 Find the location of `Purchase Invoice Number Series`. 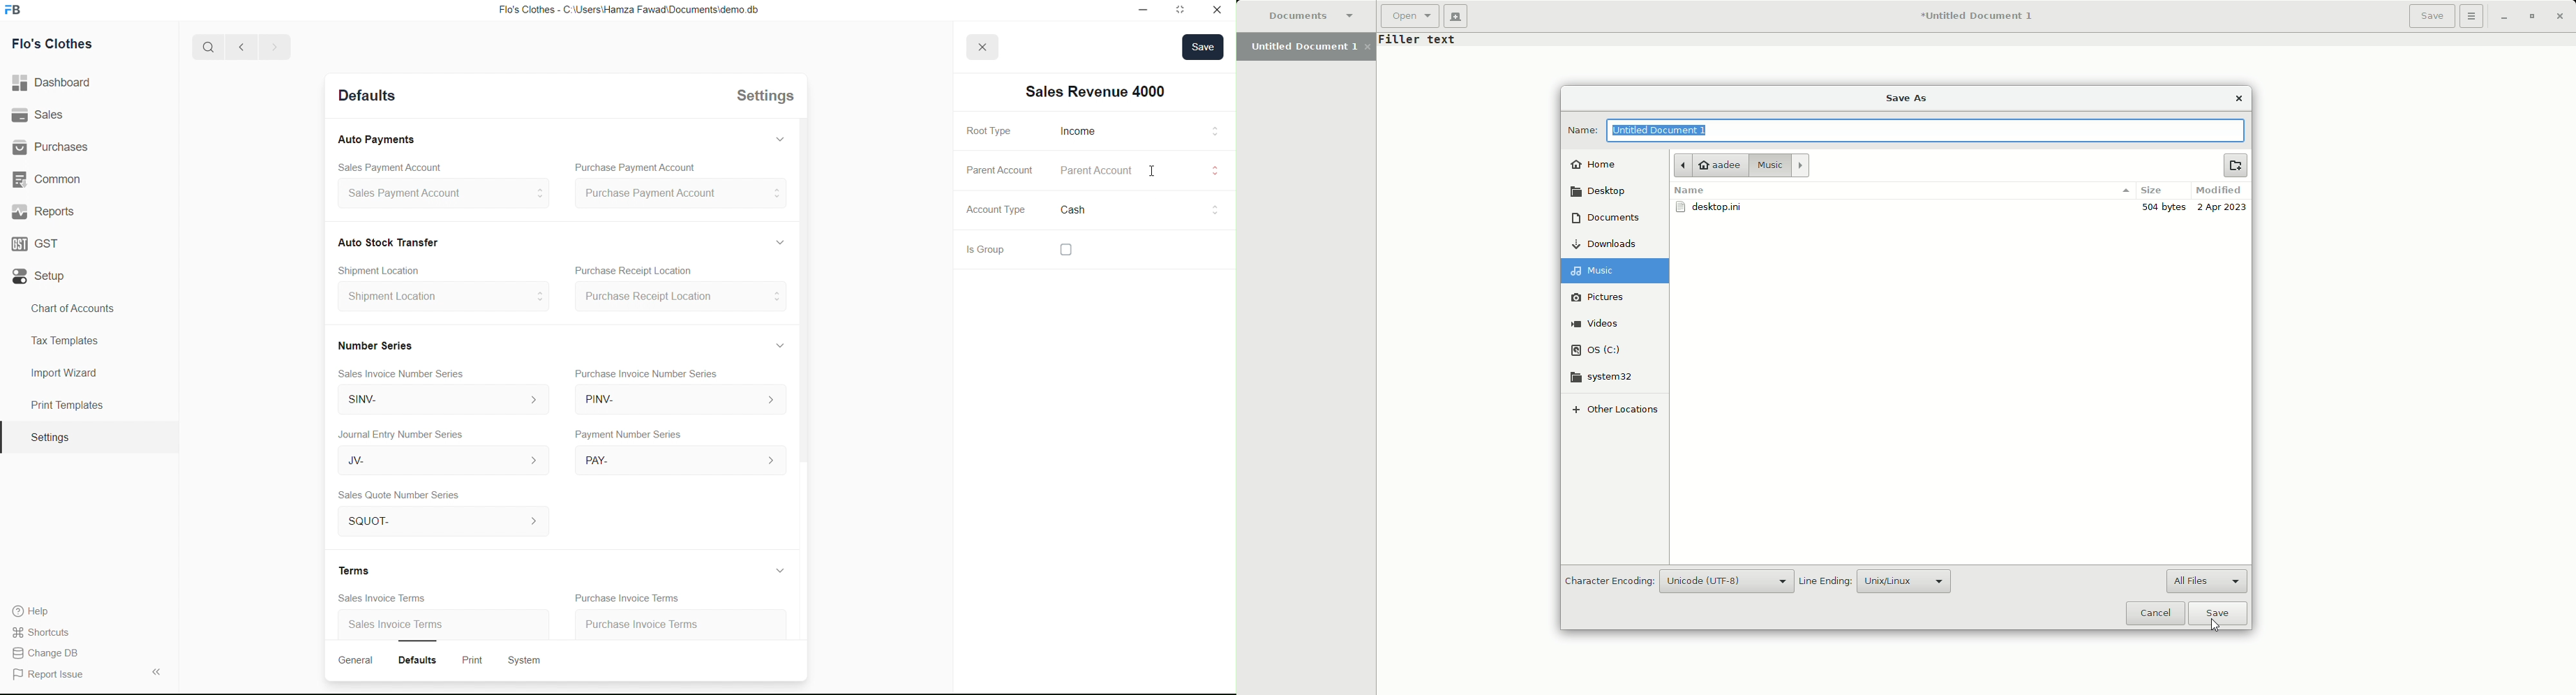

Purchase Invoice Number Series is located at coordinates (650, 375).